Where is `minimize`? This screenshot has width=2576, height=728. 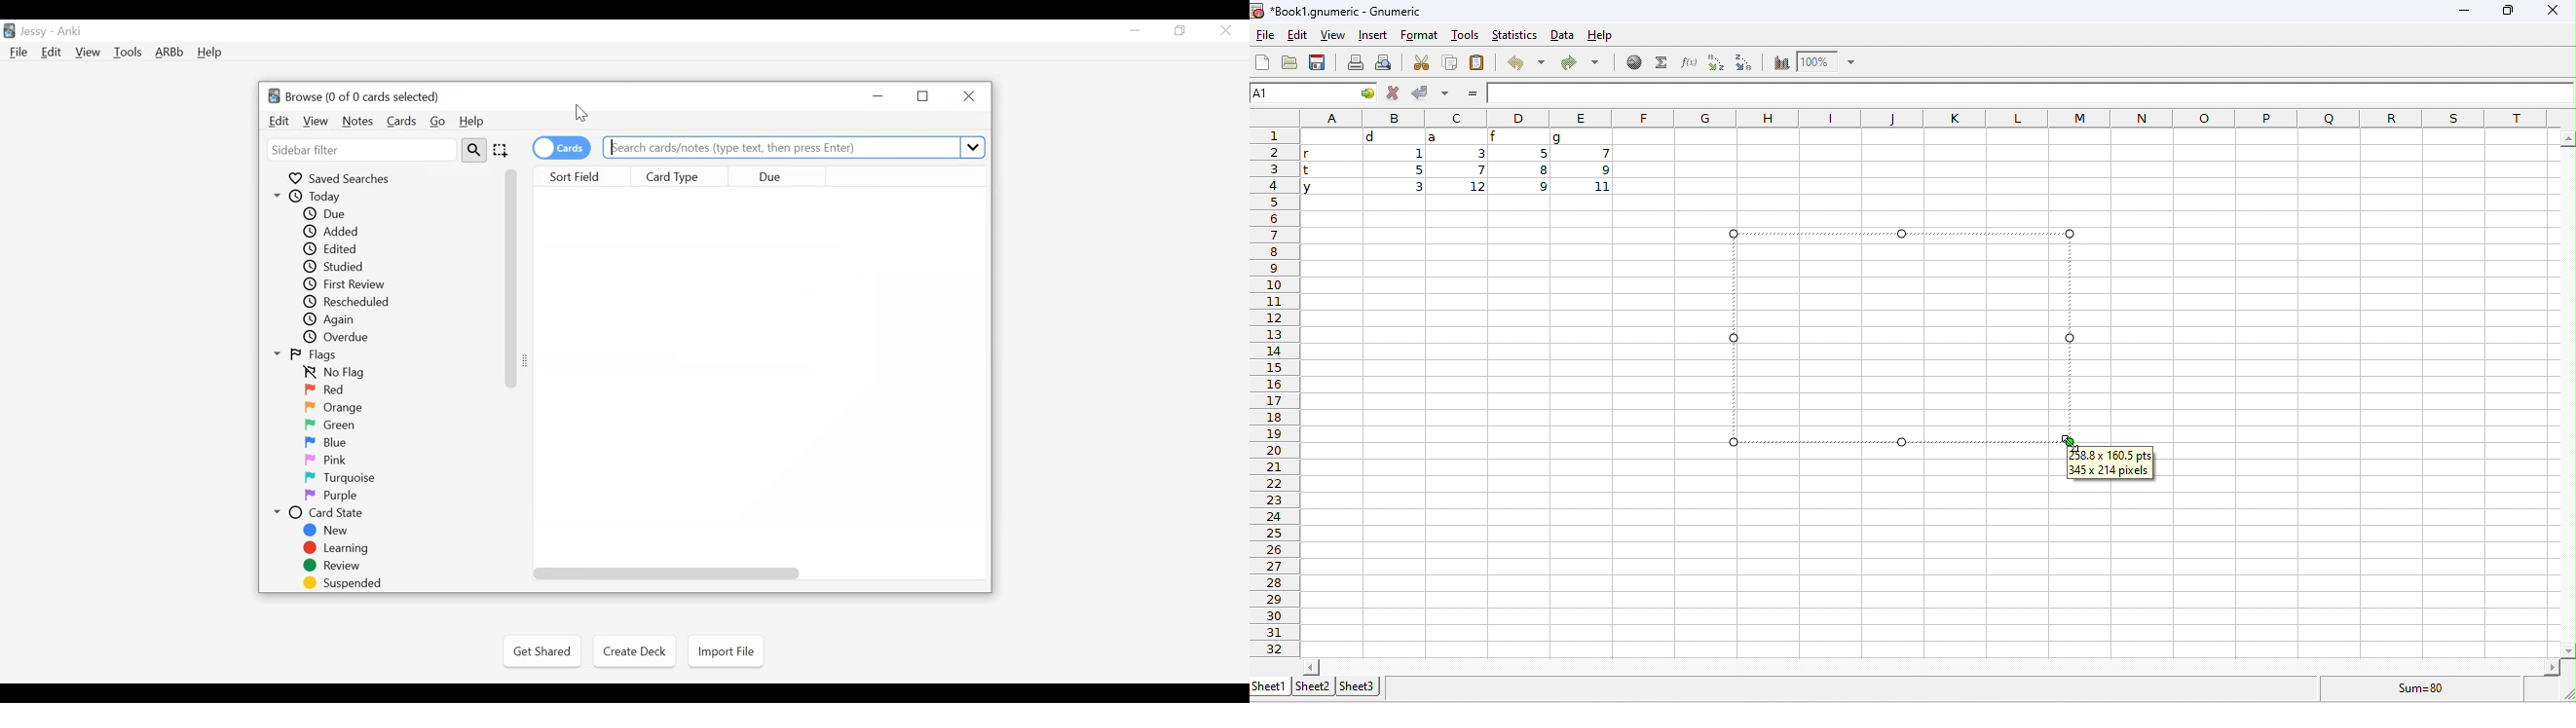
minimize is located at coordinates (880, 97).